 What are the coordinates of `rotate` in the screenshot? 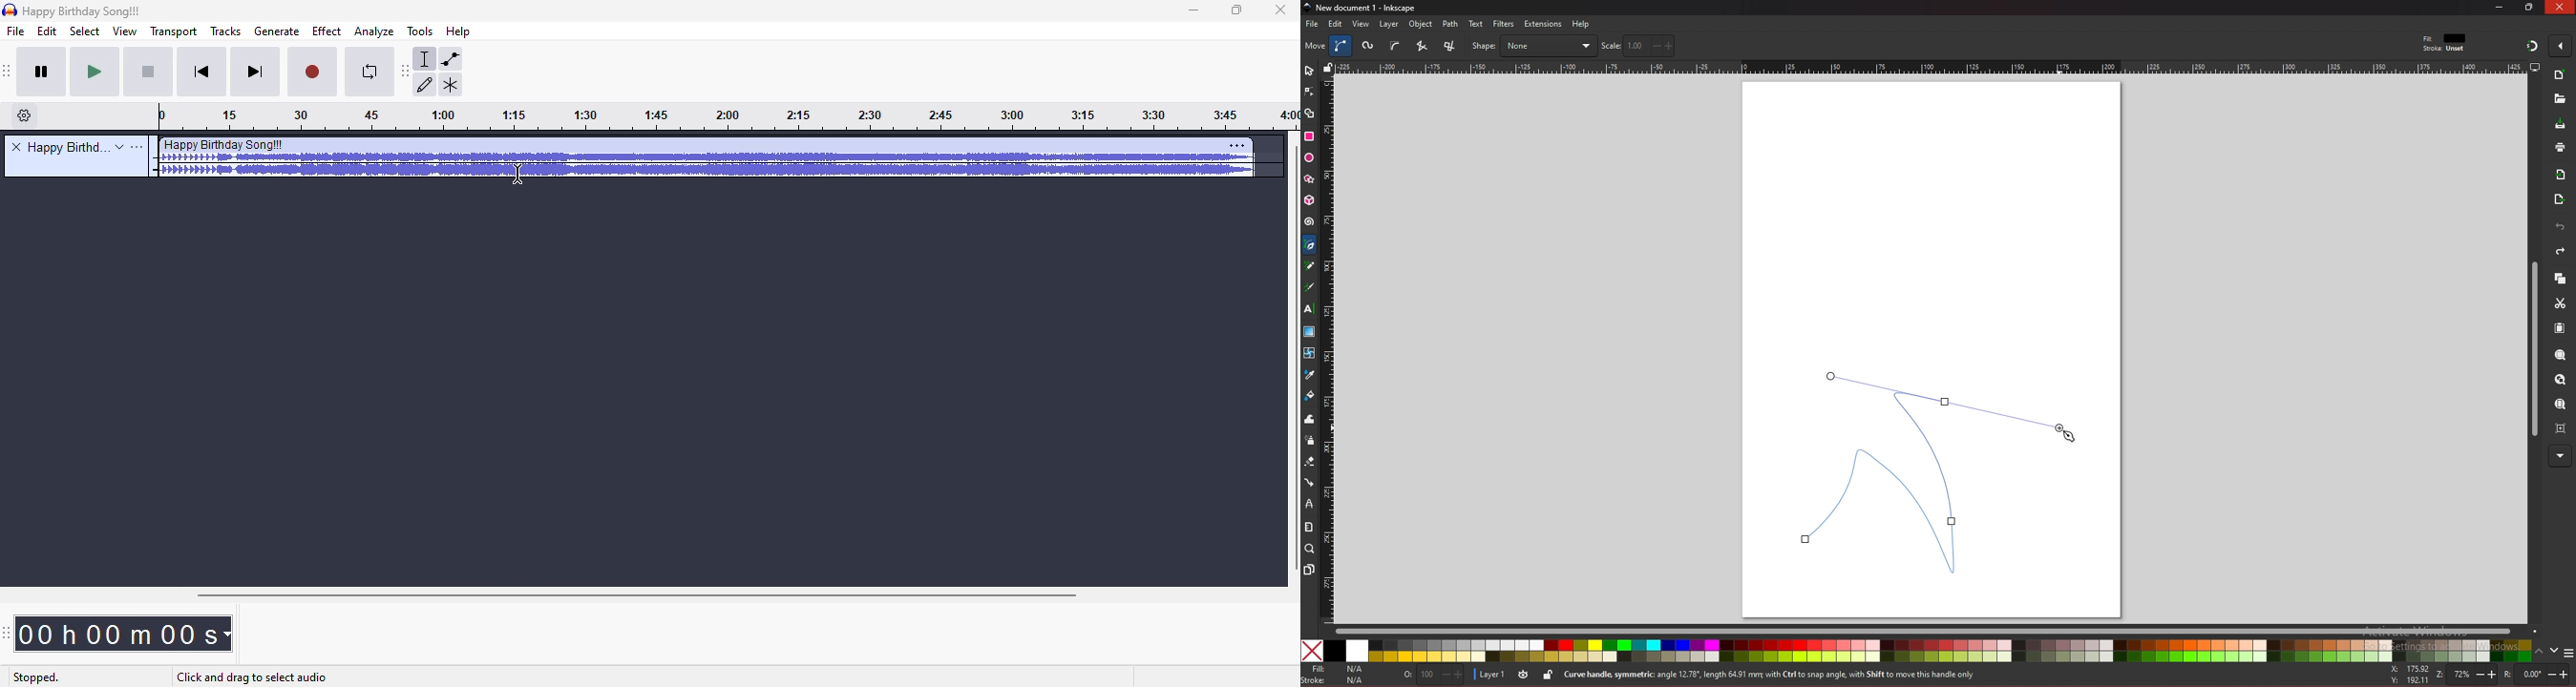 It's located at (2536, 675).